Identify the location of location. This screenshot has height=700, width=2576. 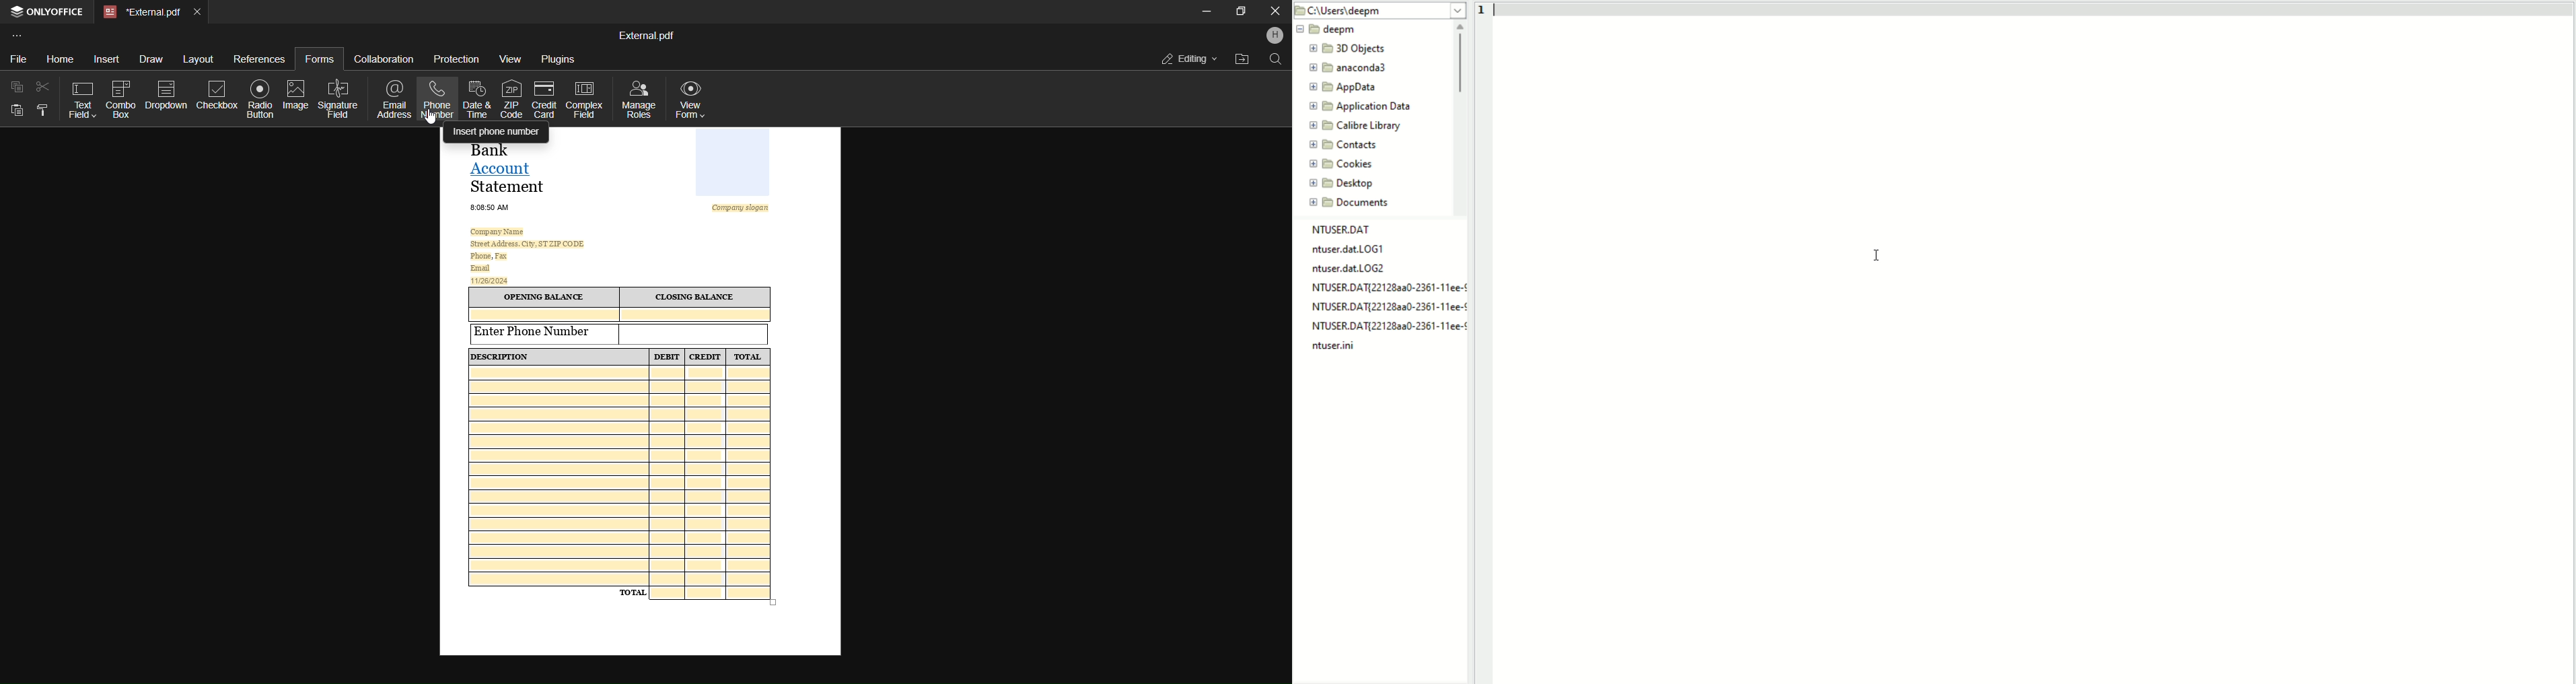
(1380, 11).